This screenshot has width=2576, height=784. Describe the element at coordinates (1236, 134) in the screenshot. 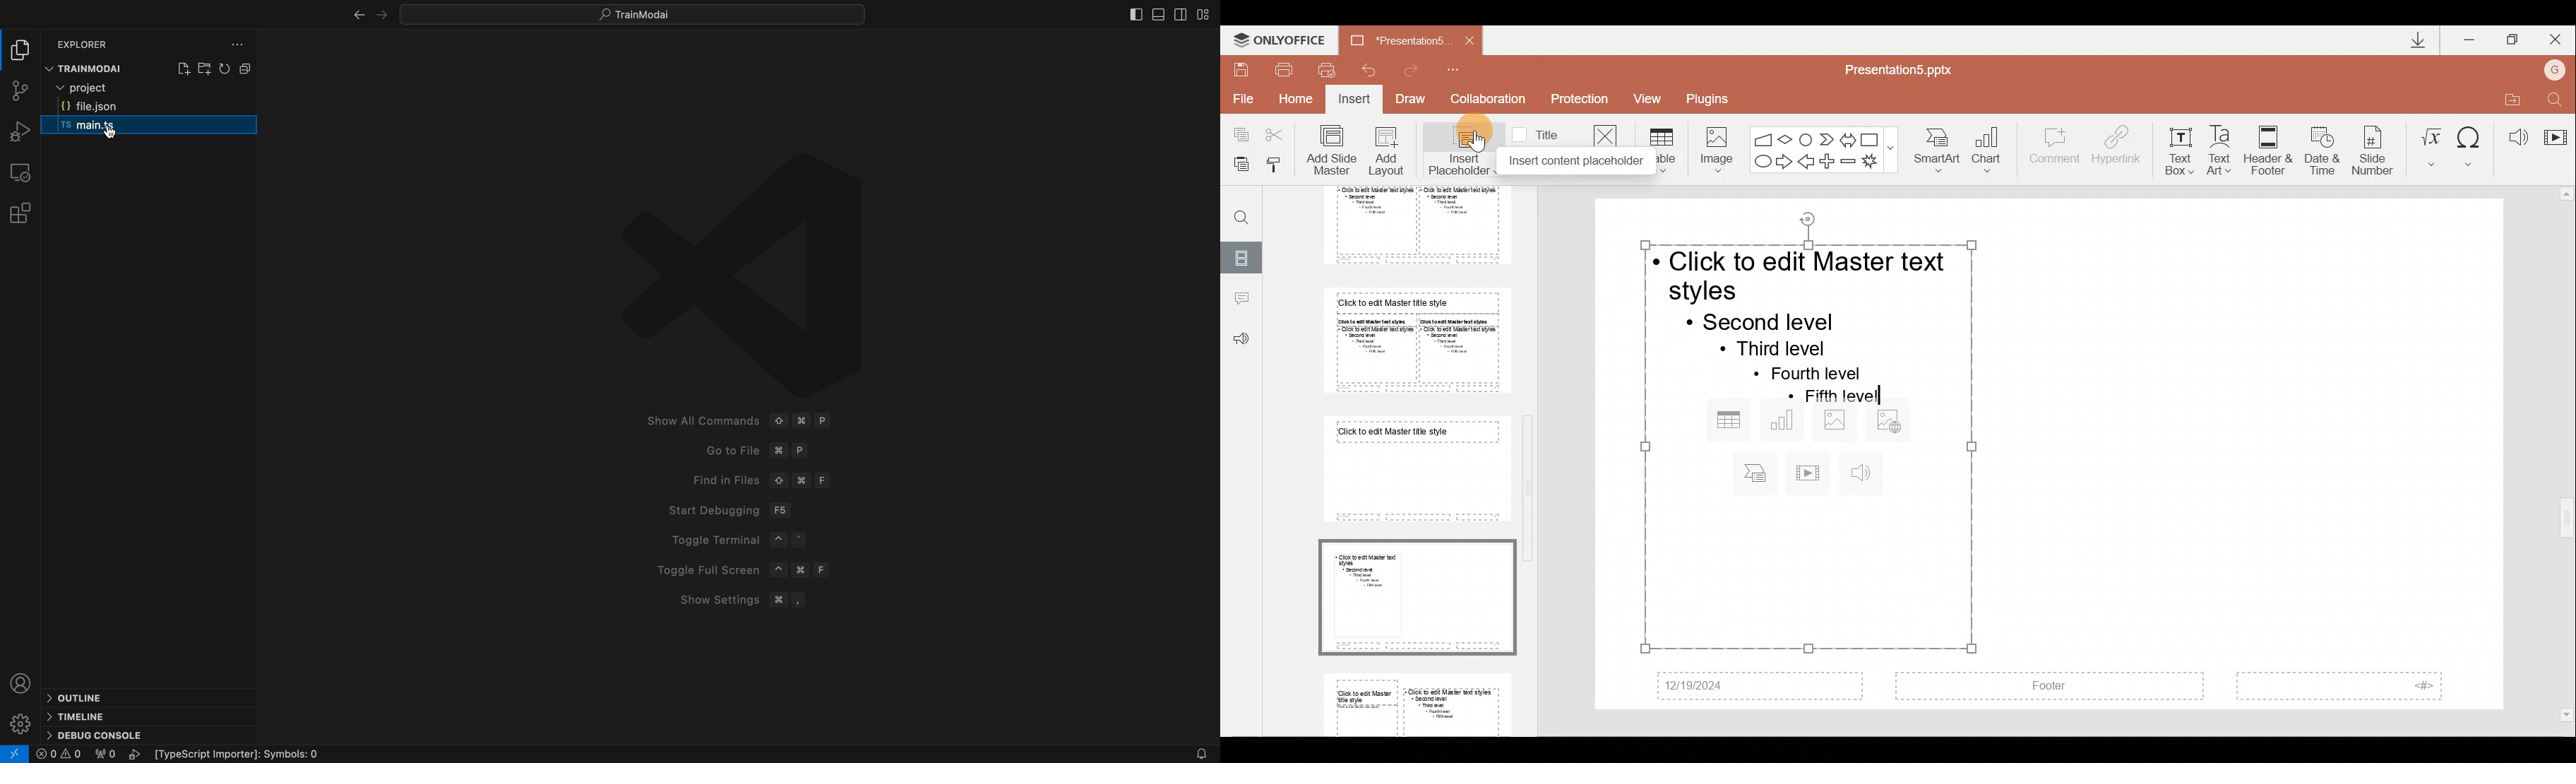

I see `Copy` at that location.